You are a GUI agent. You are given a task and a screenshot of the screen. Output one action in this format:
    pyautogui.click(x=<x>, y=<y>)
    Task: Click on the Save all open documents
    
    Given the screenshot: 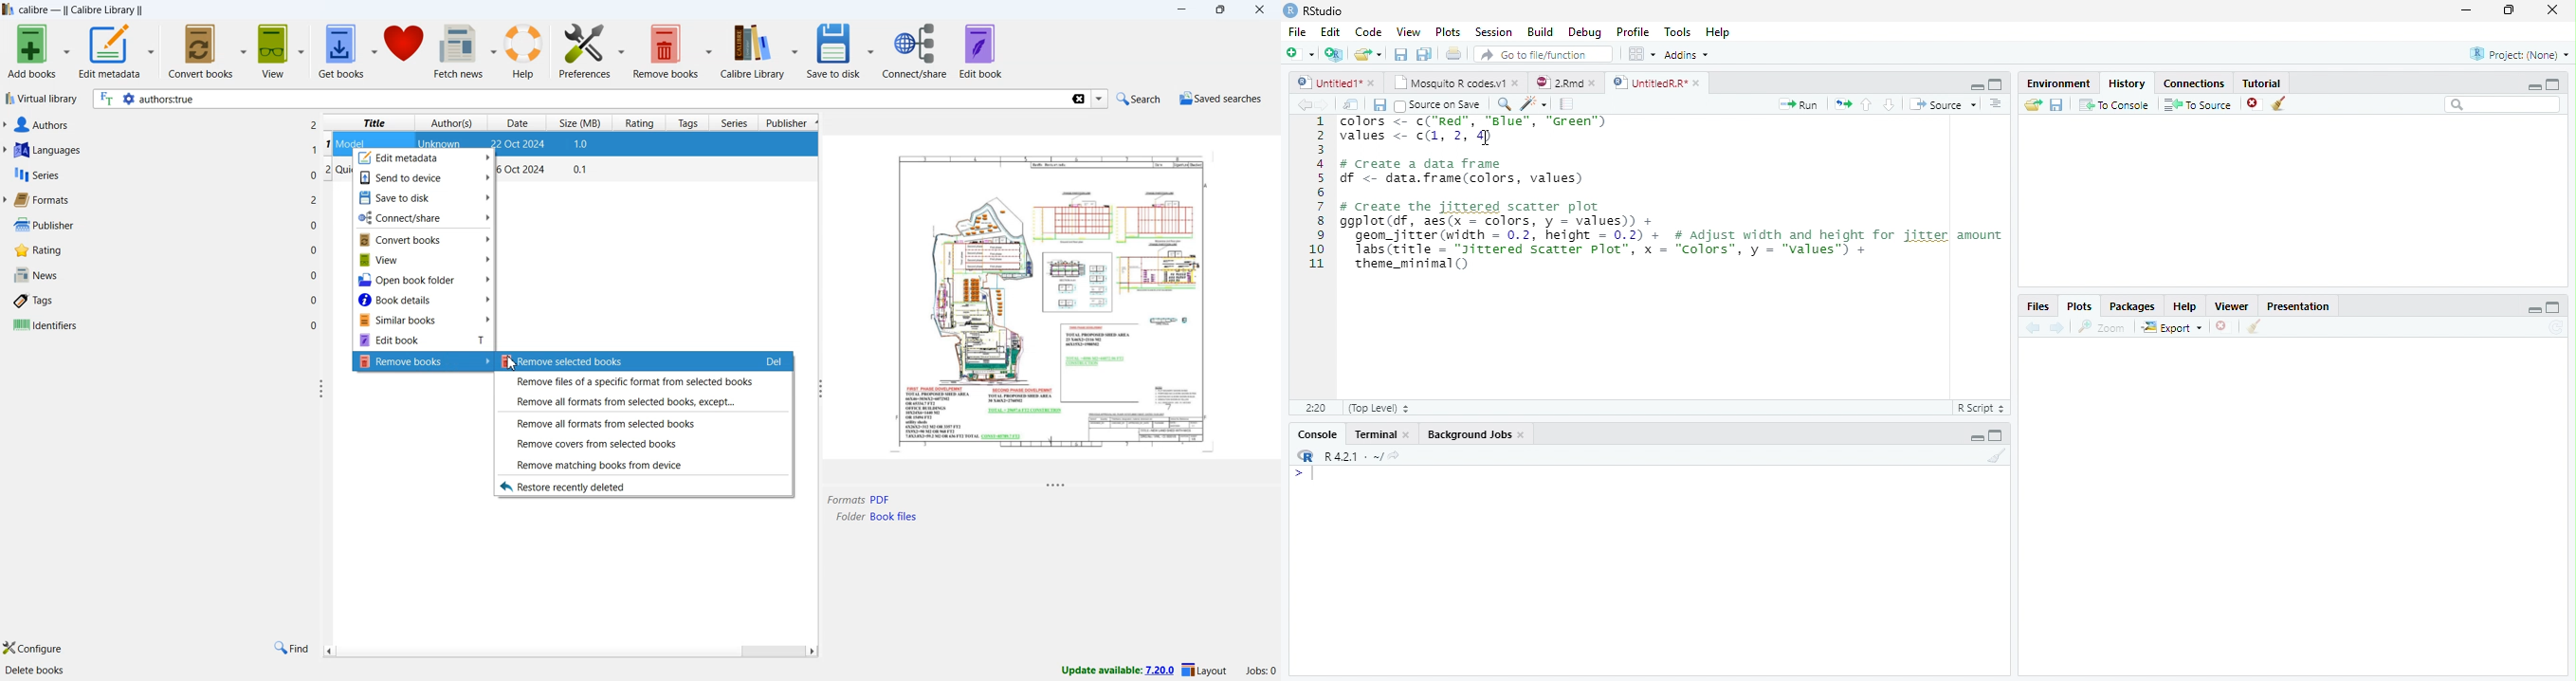 What is the action you would take?
    pyautogui.click(x=1425, y=54)
    